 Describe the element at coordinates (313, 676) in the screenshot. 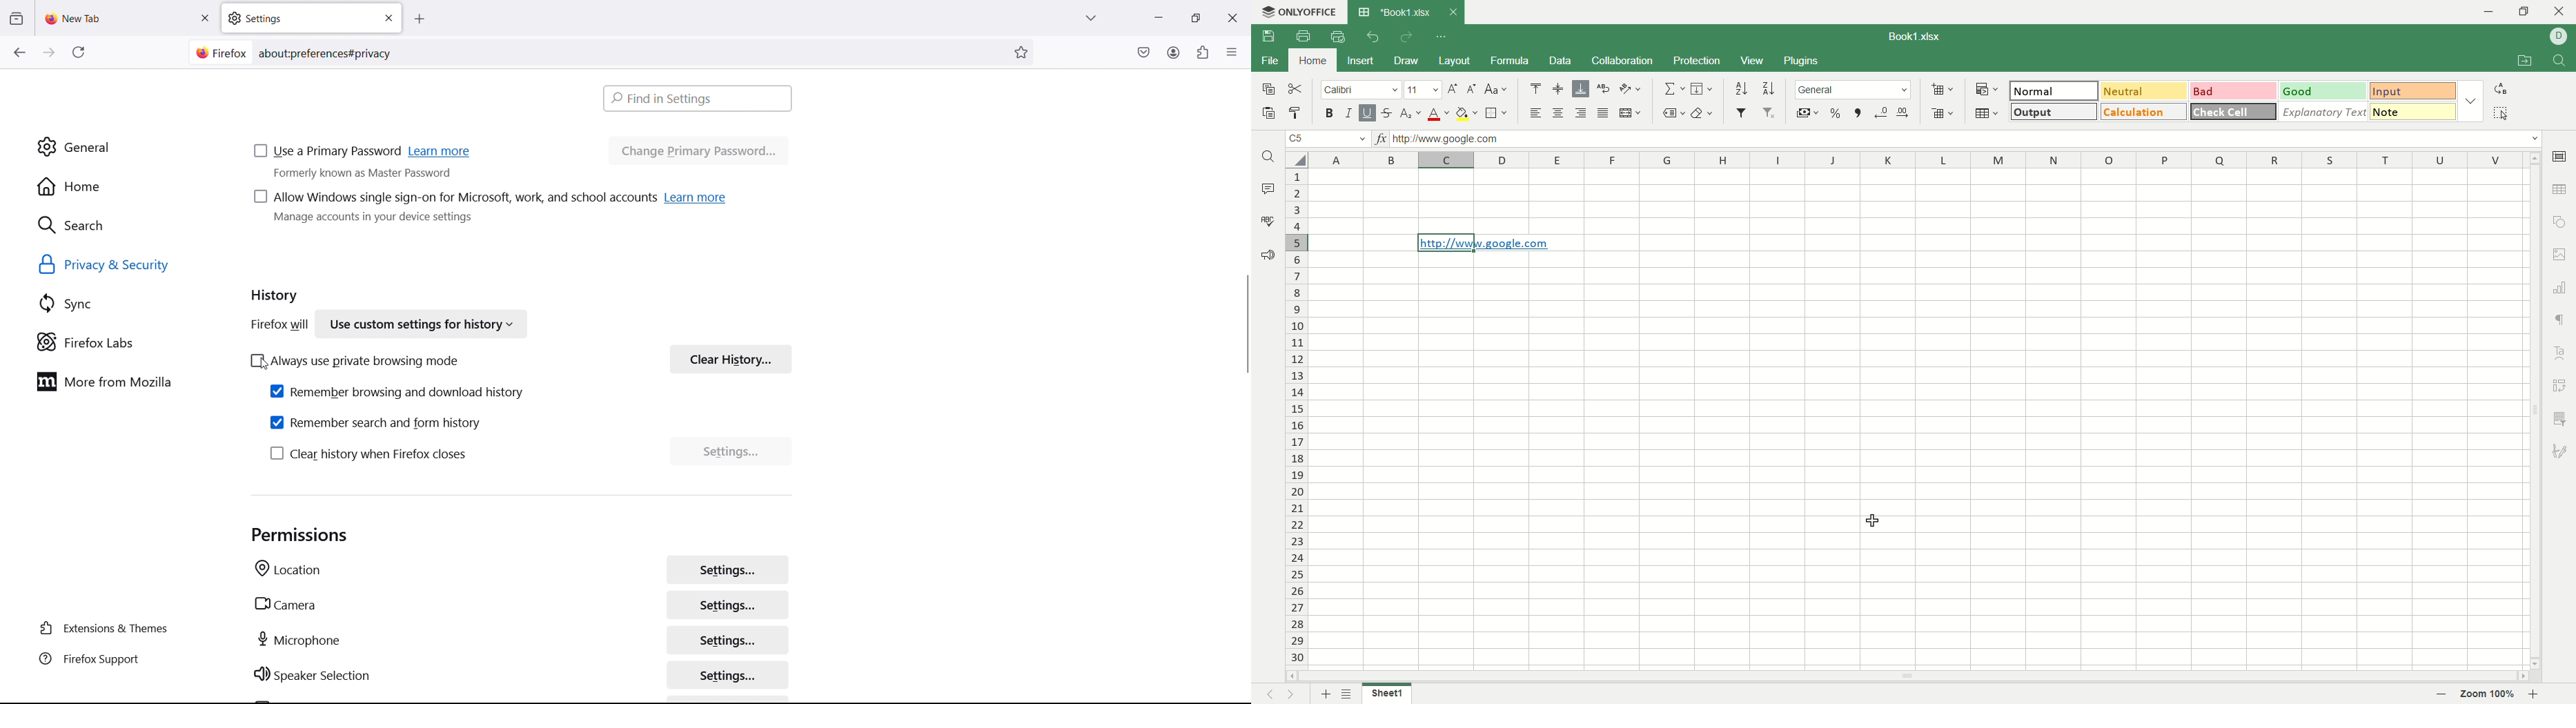

I see `speaker selection` at that location.